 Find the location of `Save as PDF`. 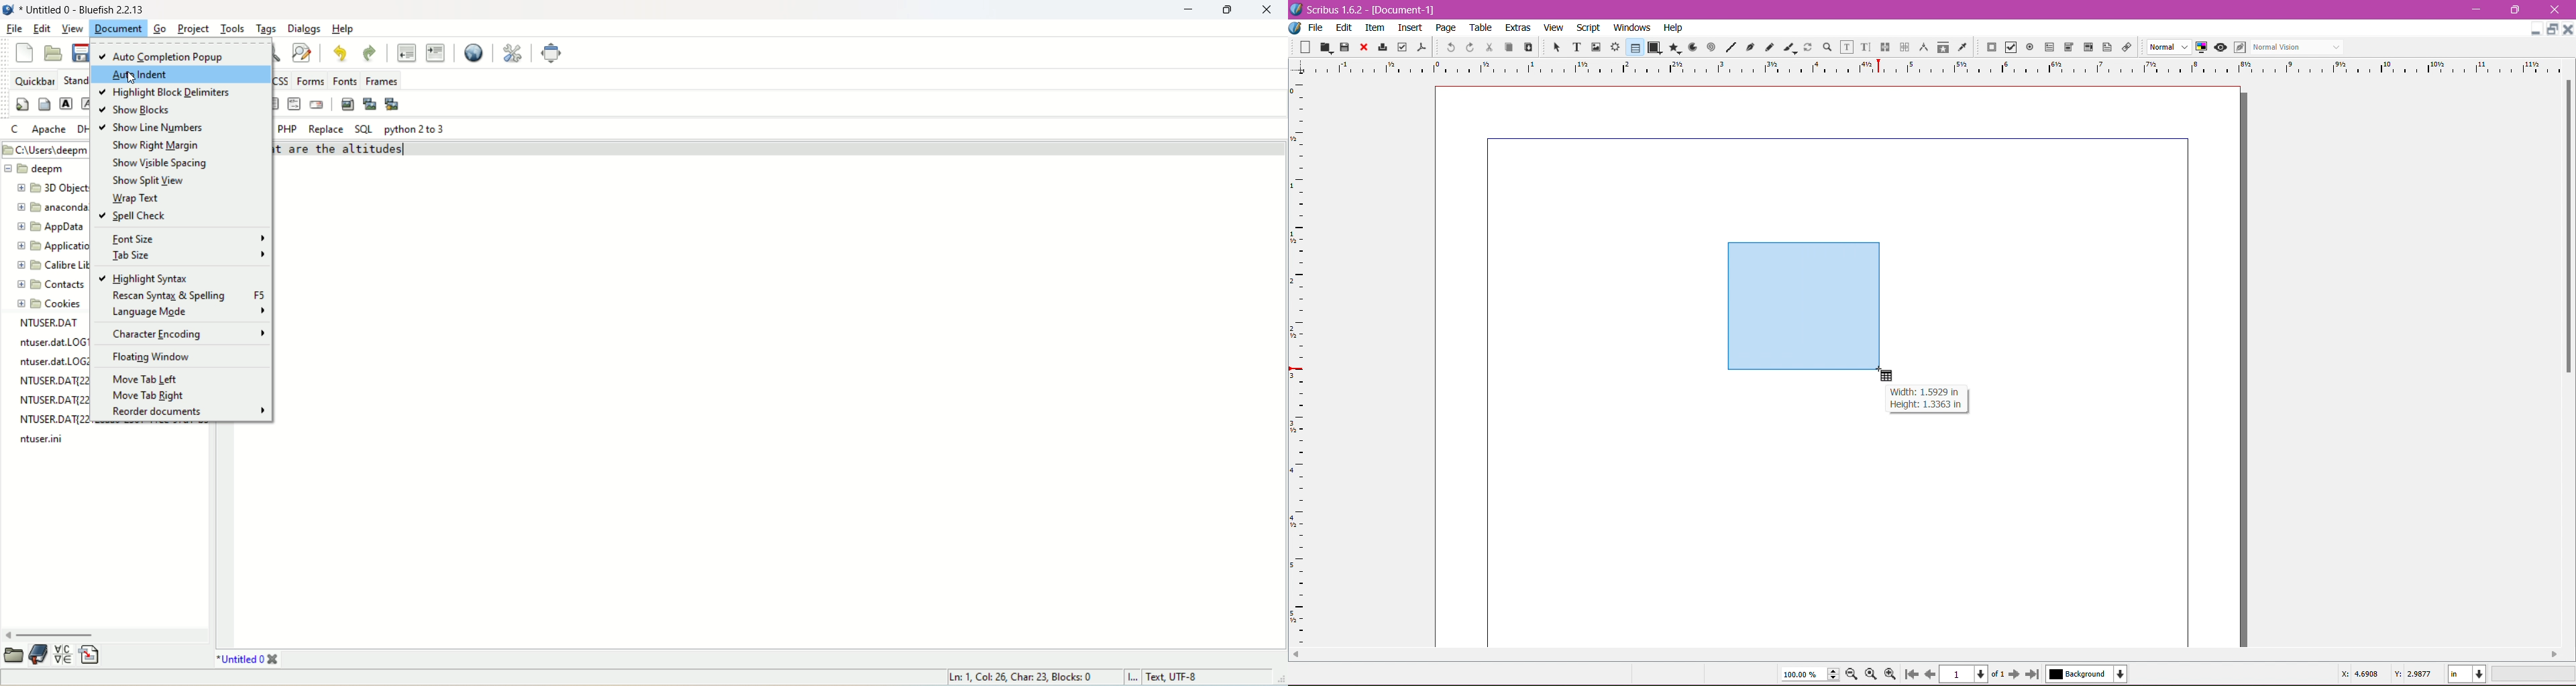

Save as PDF is located at coordinates (1424, 44).